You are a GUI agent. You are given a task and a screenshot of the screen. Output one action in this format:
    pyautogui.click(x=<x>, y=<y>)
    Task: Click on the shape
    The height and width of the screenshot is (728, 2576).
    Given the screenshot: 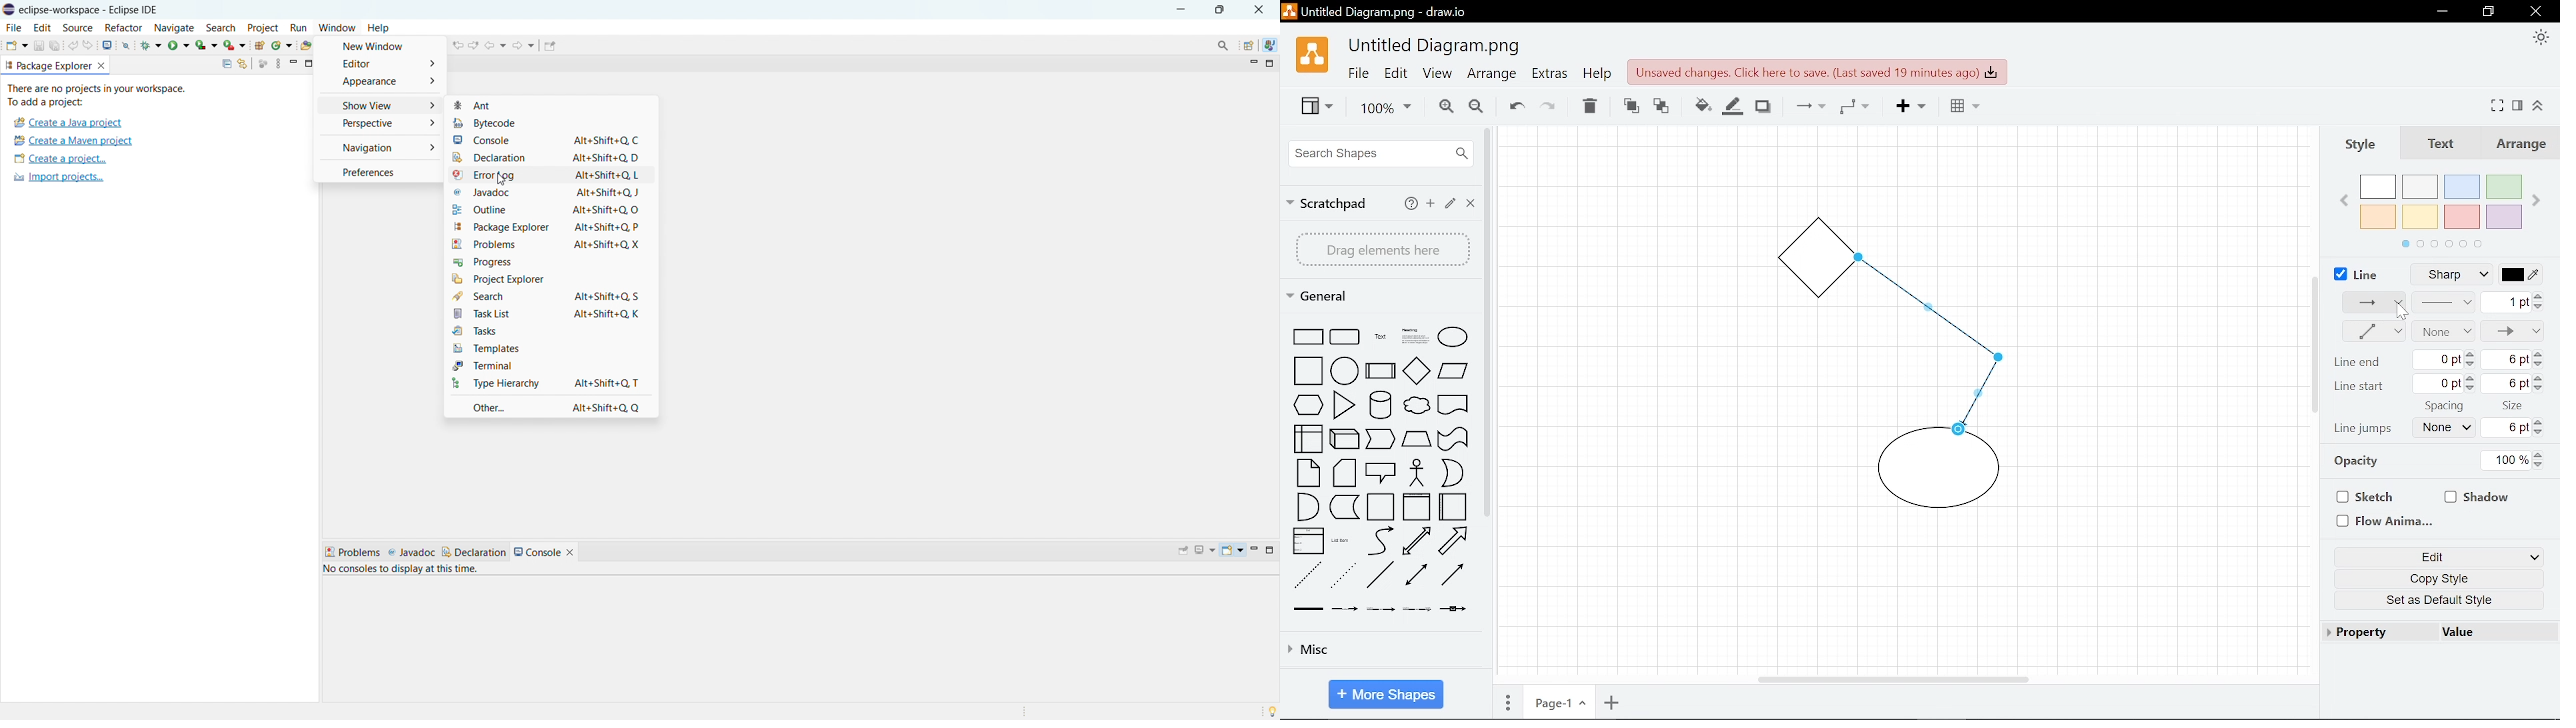 What is the action you would take?
    pyautogui.click(x=1304, y=371)
    